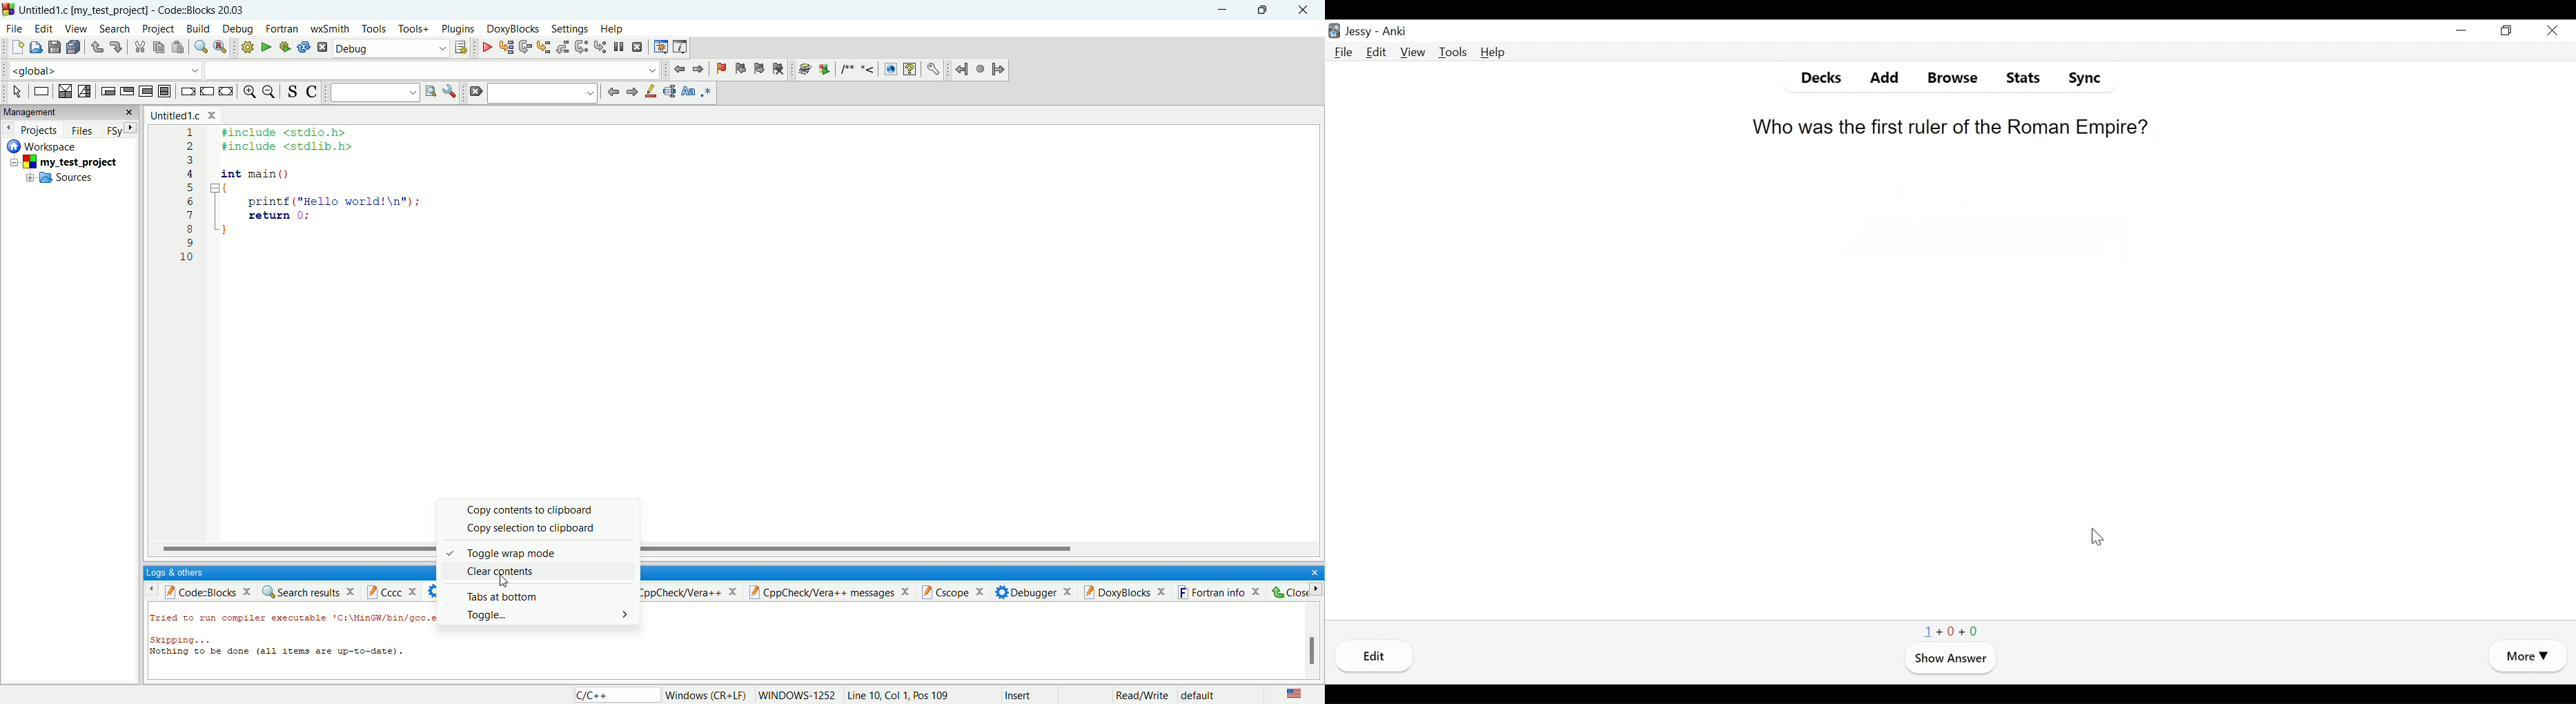 This screenshot has height=728, width=2576. What do you see at coordinates (1453, 52) in the screenshot?
I see `Tools` at bounding box center [1453, 52].